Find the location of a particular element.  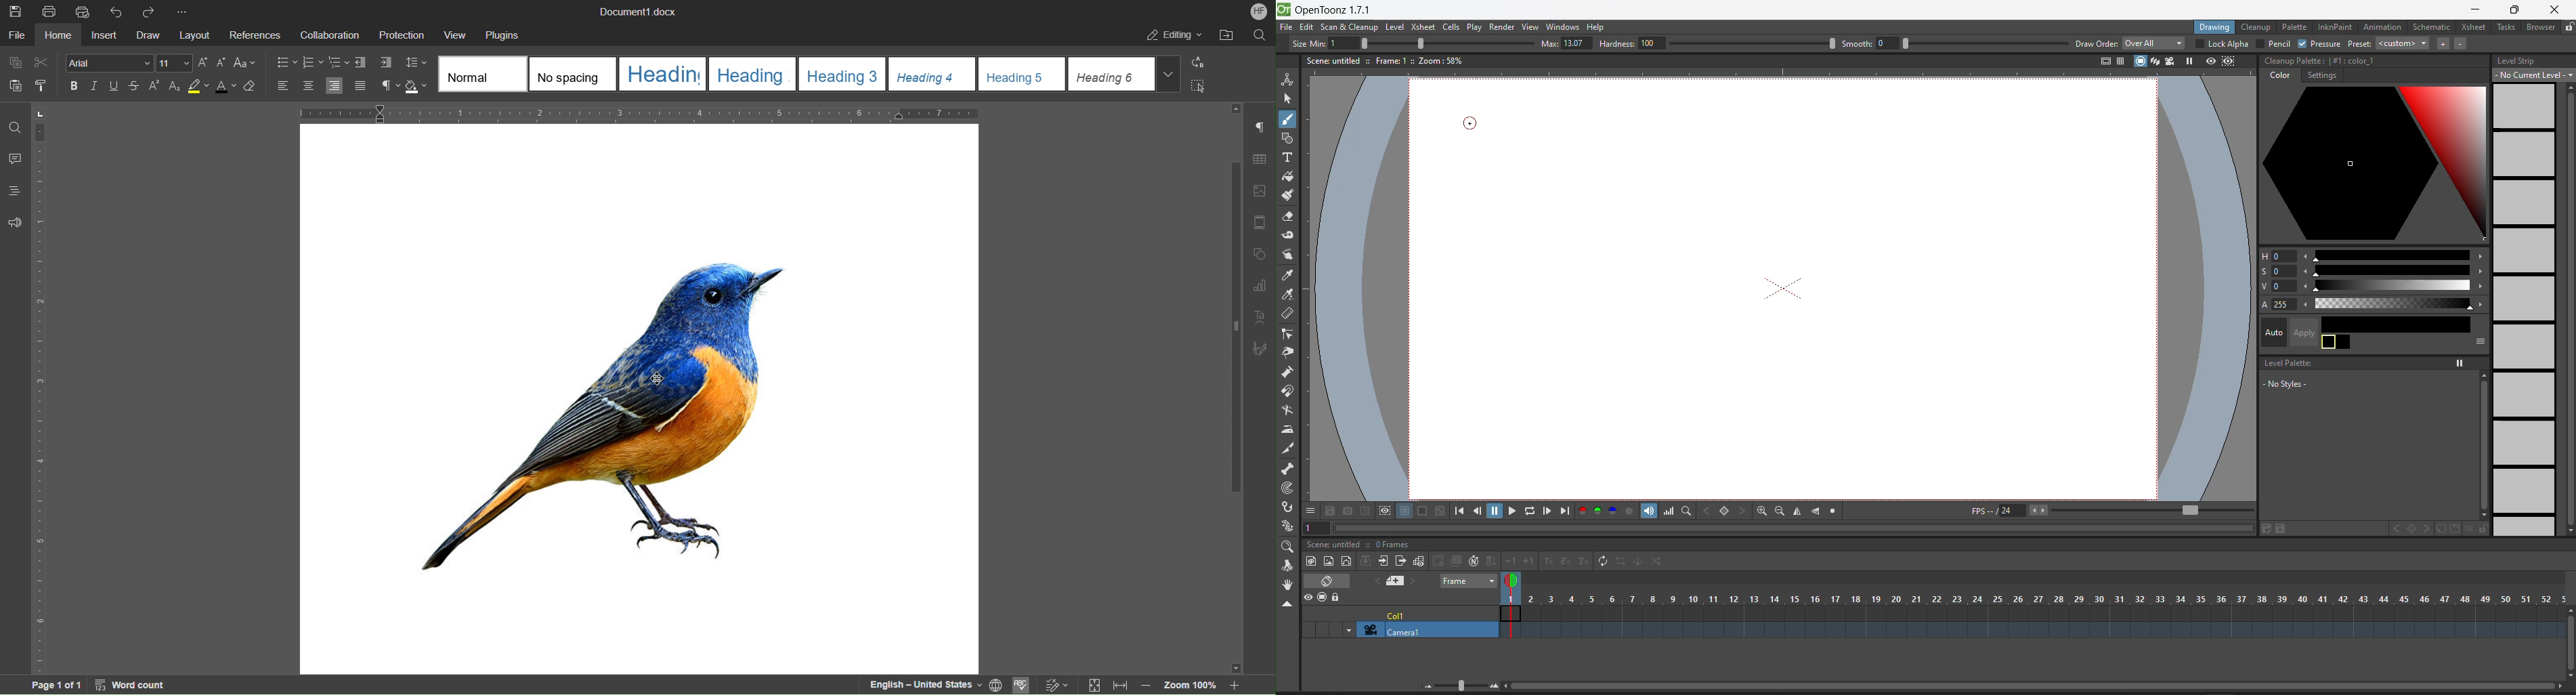

Align Center is located at coordinates (308, 87).